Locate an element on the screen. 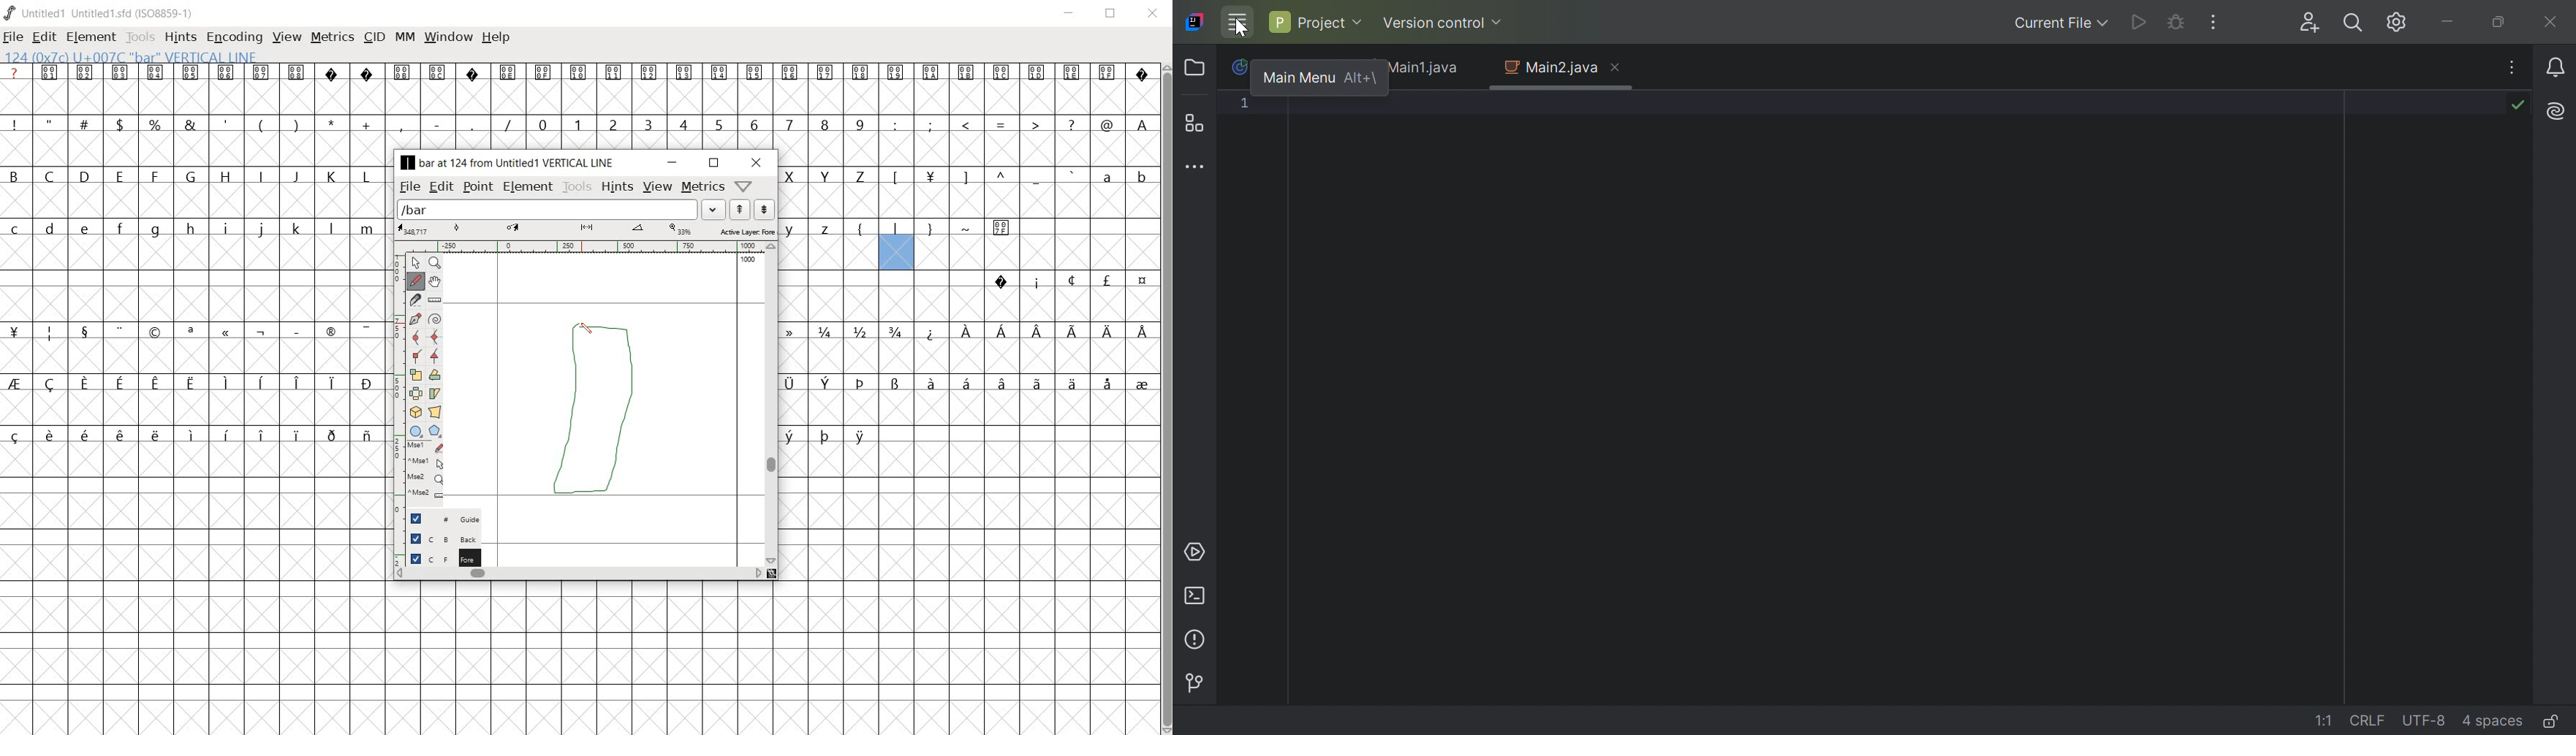 The image size is (2576, 756). scrollbar is located at coordinates (770, 403).